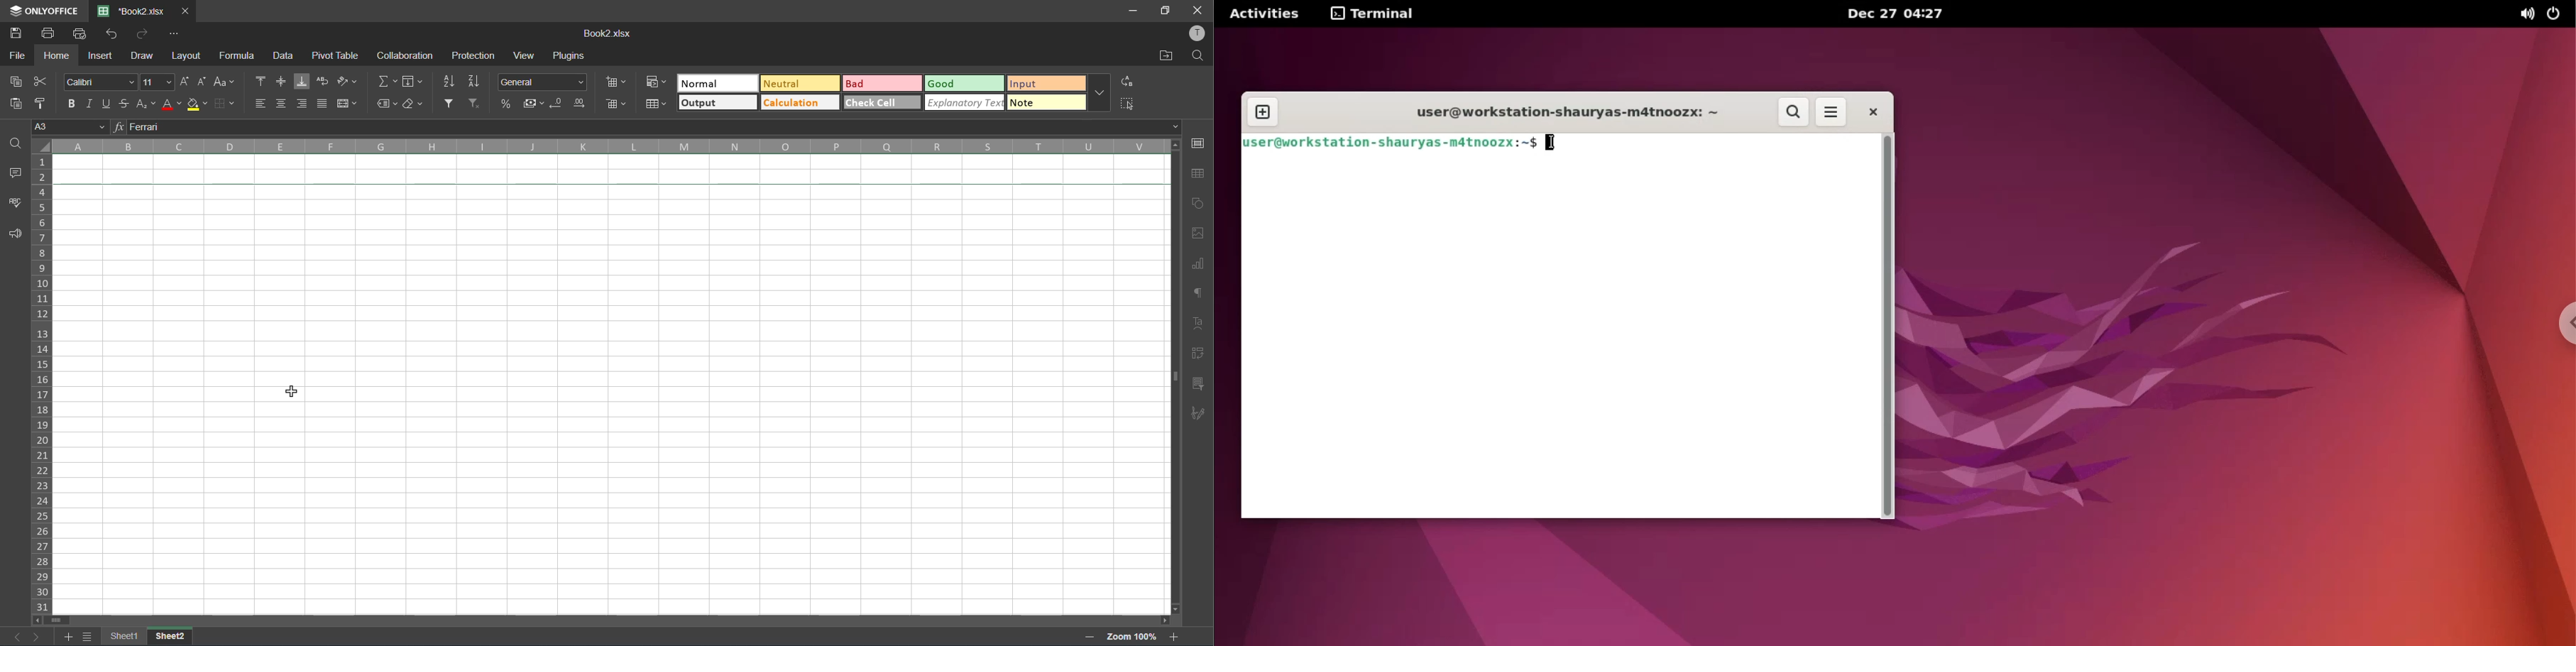 The height and width of the screenshot is (672, 2576). I want to click on fill color, so click(198, 104).